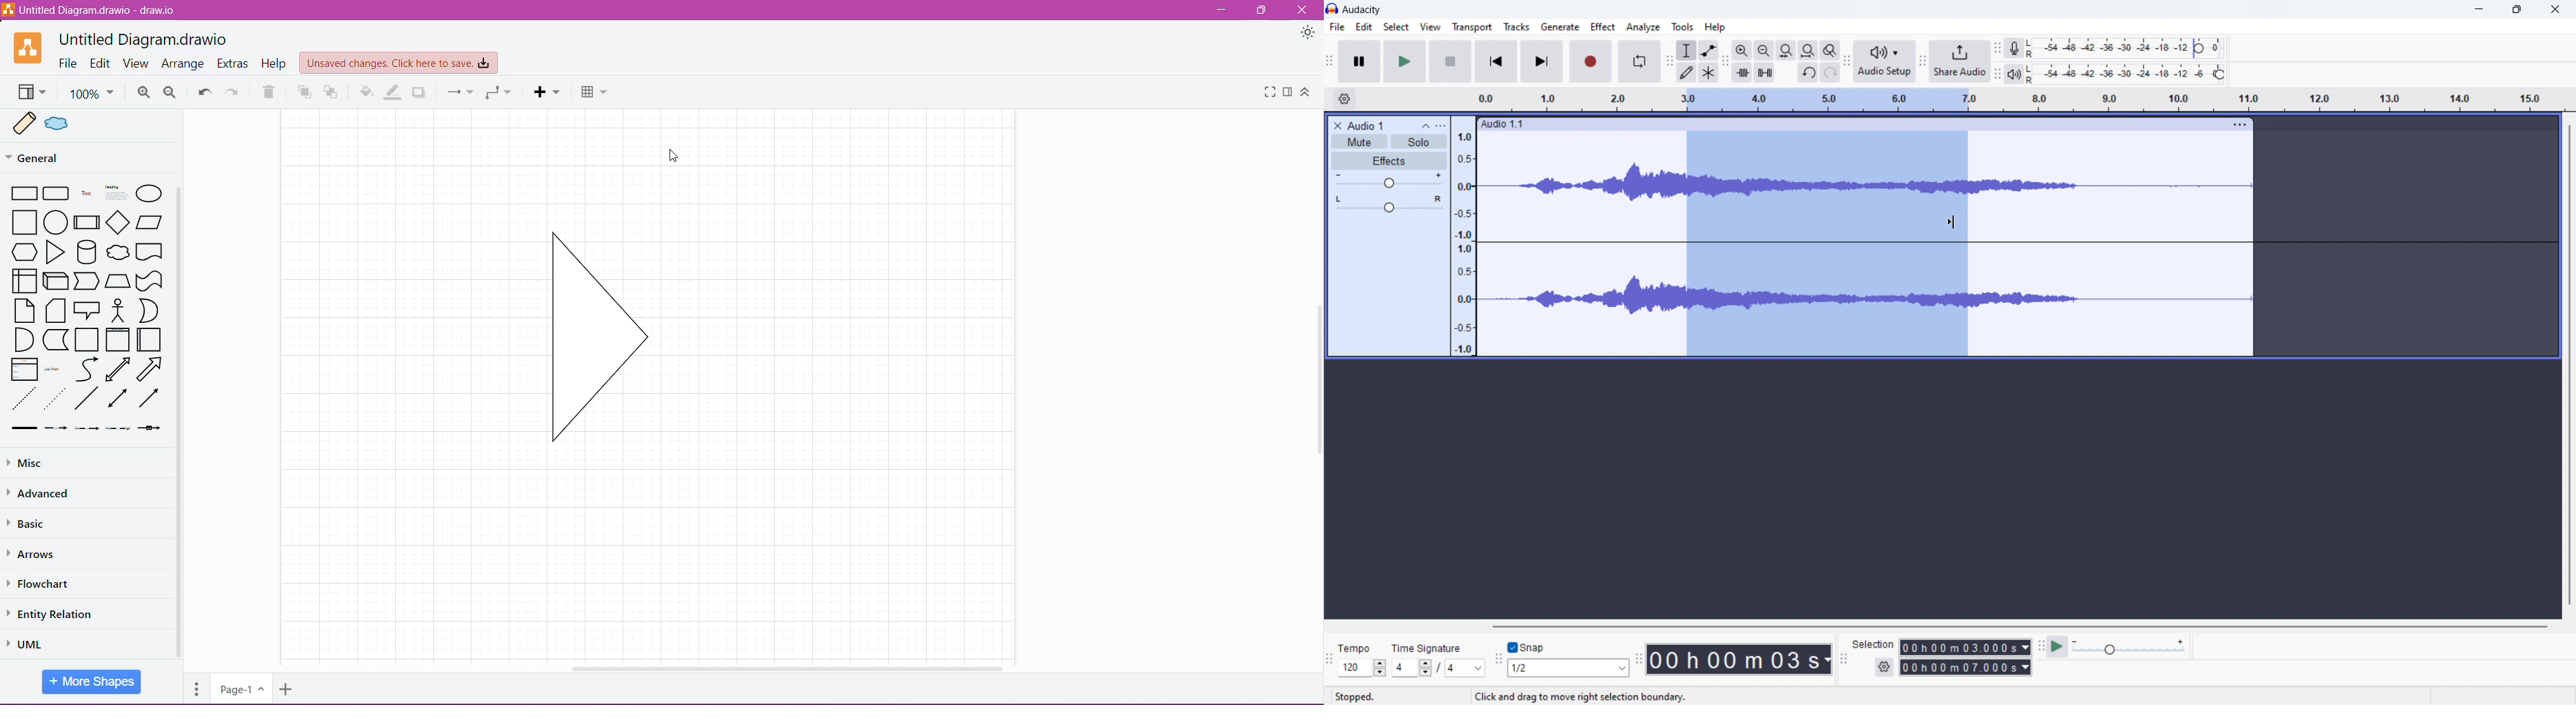  What do you see at coordinates (101, 63) in the screenshot?
I see `Edit` at bounding box center [101, 63].